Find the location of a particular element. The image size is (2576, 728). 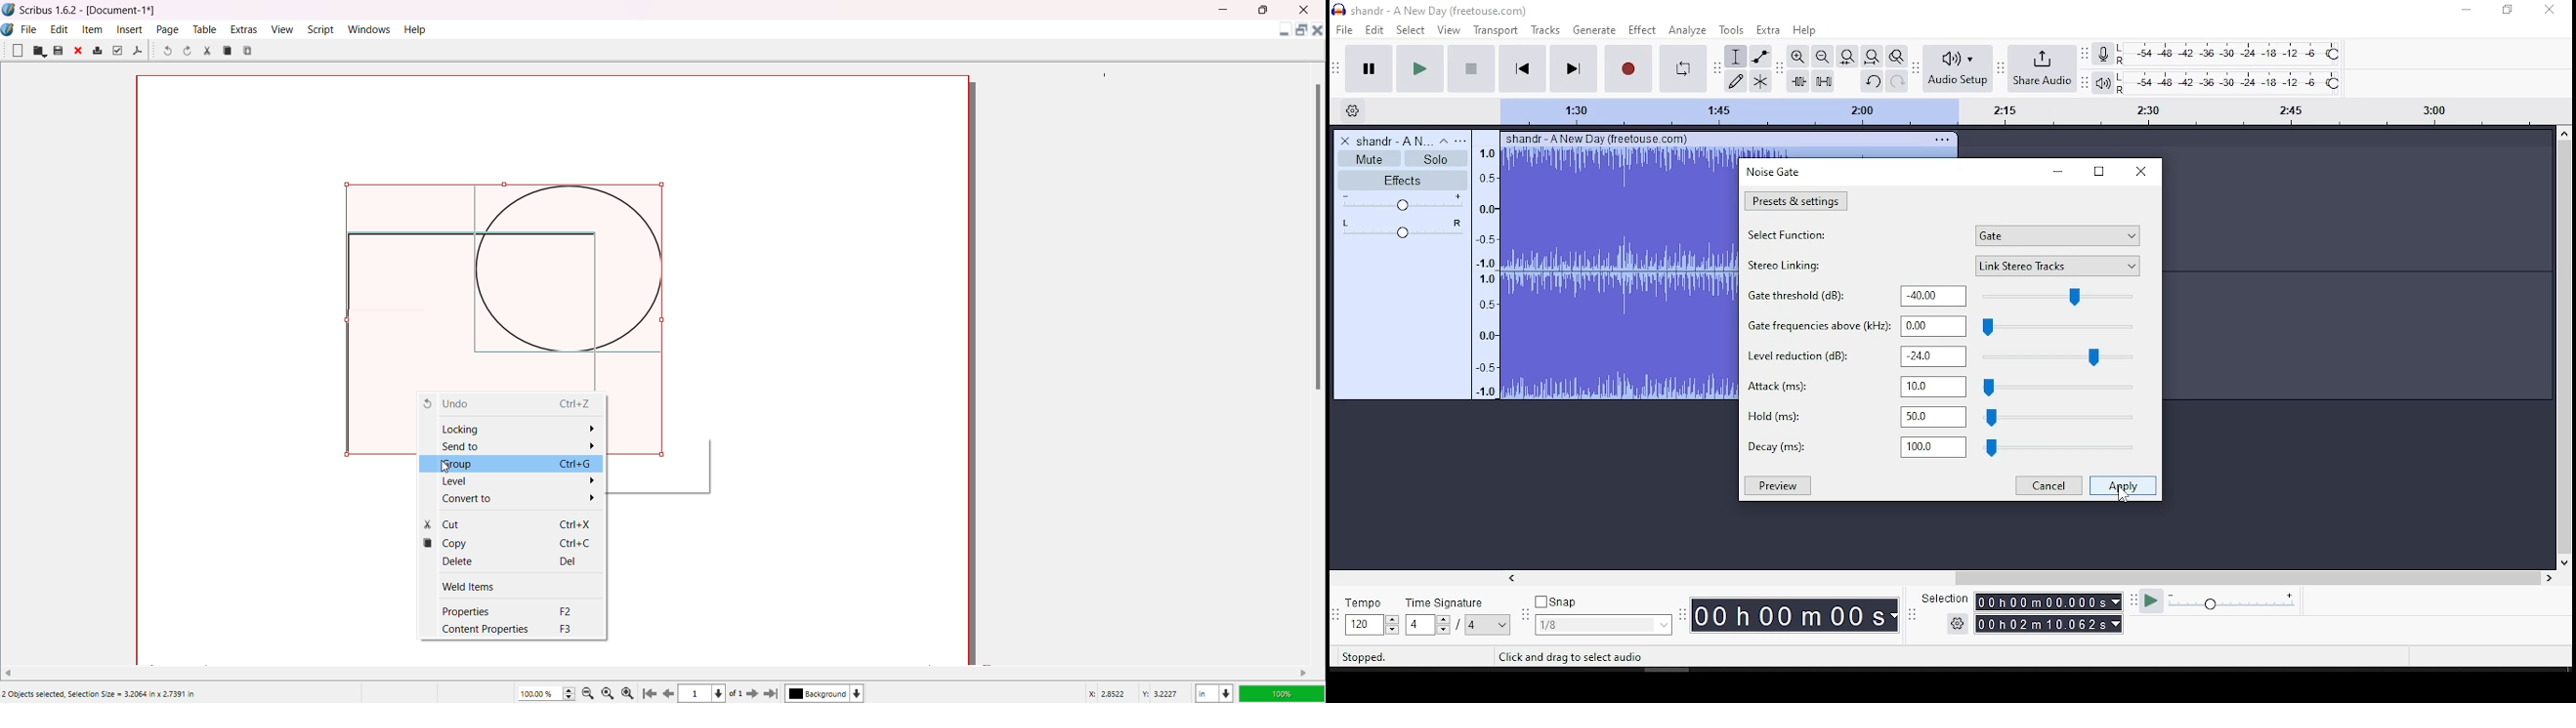

level reduction is located at coordinates (1941, 356).